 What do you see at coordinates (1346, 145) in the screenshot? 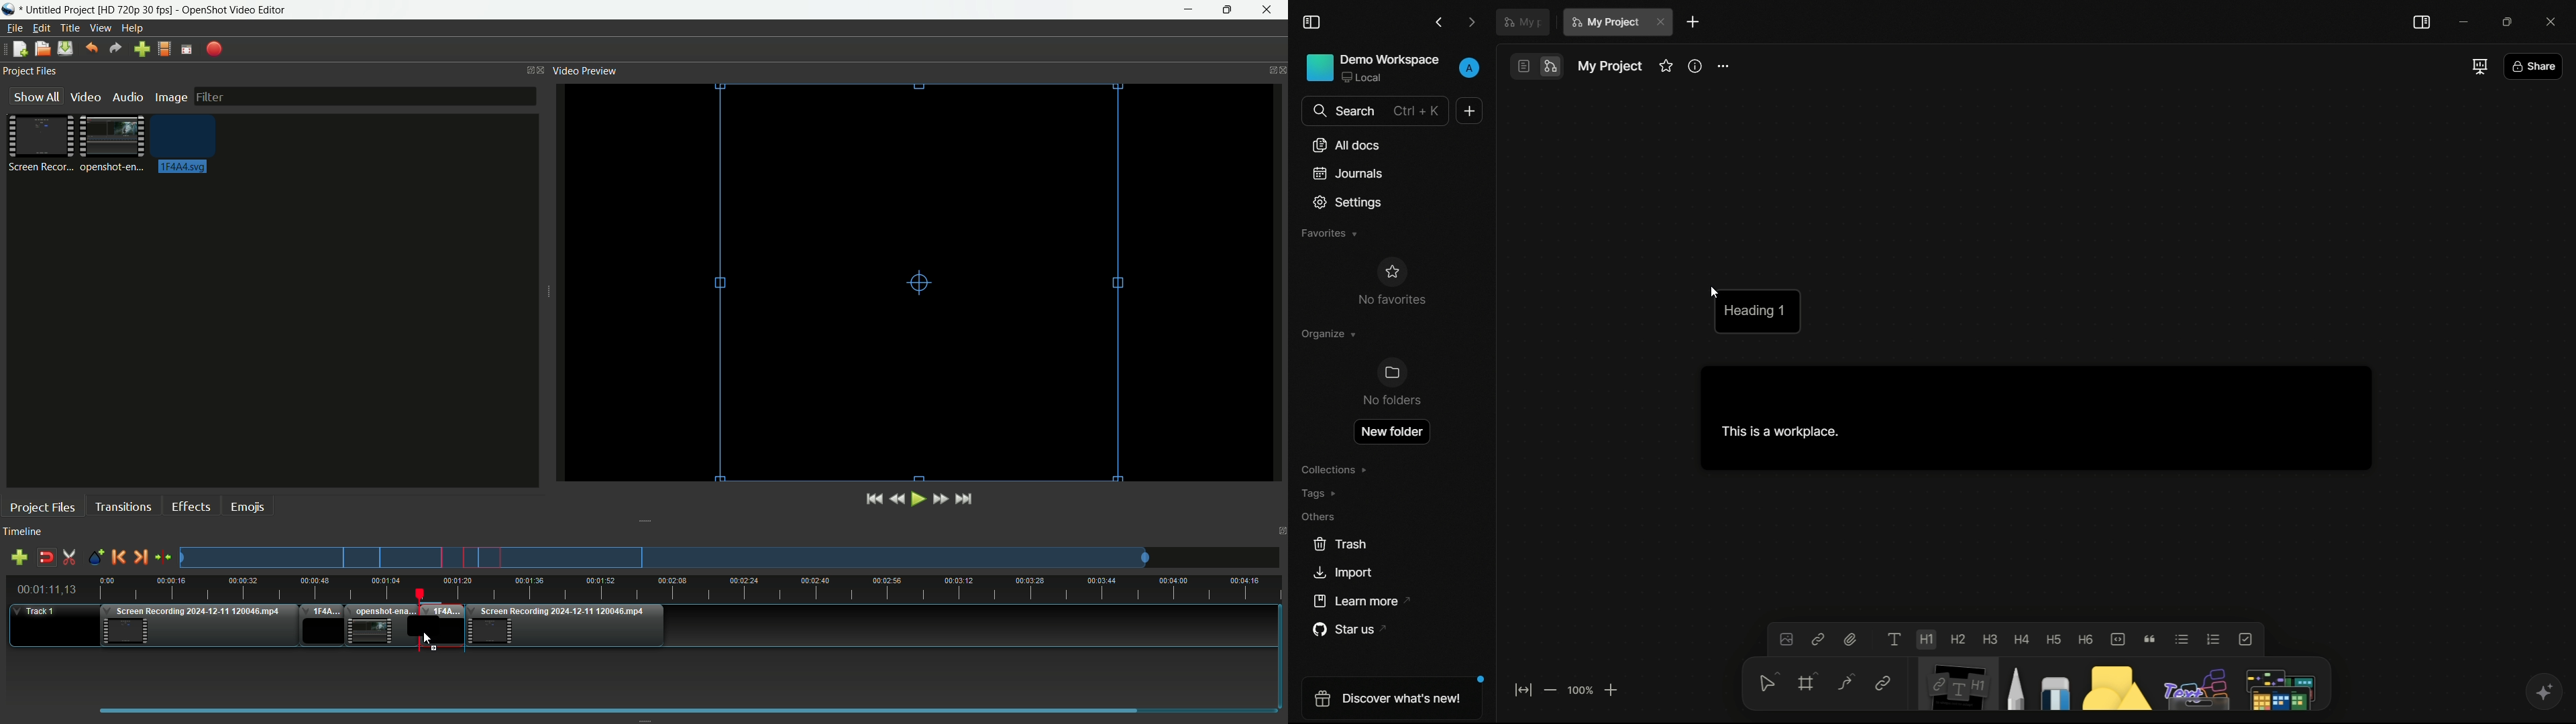
I see `all documents` at bounding box center [1346, 145].